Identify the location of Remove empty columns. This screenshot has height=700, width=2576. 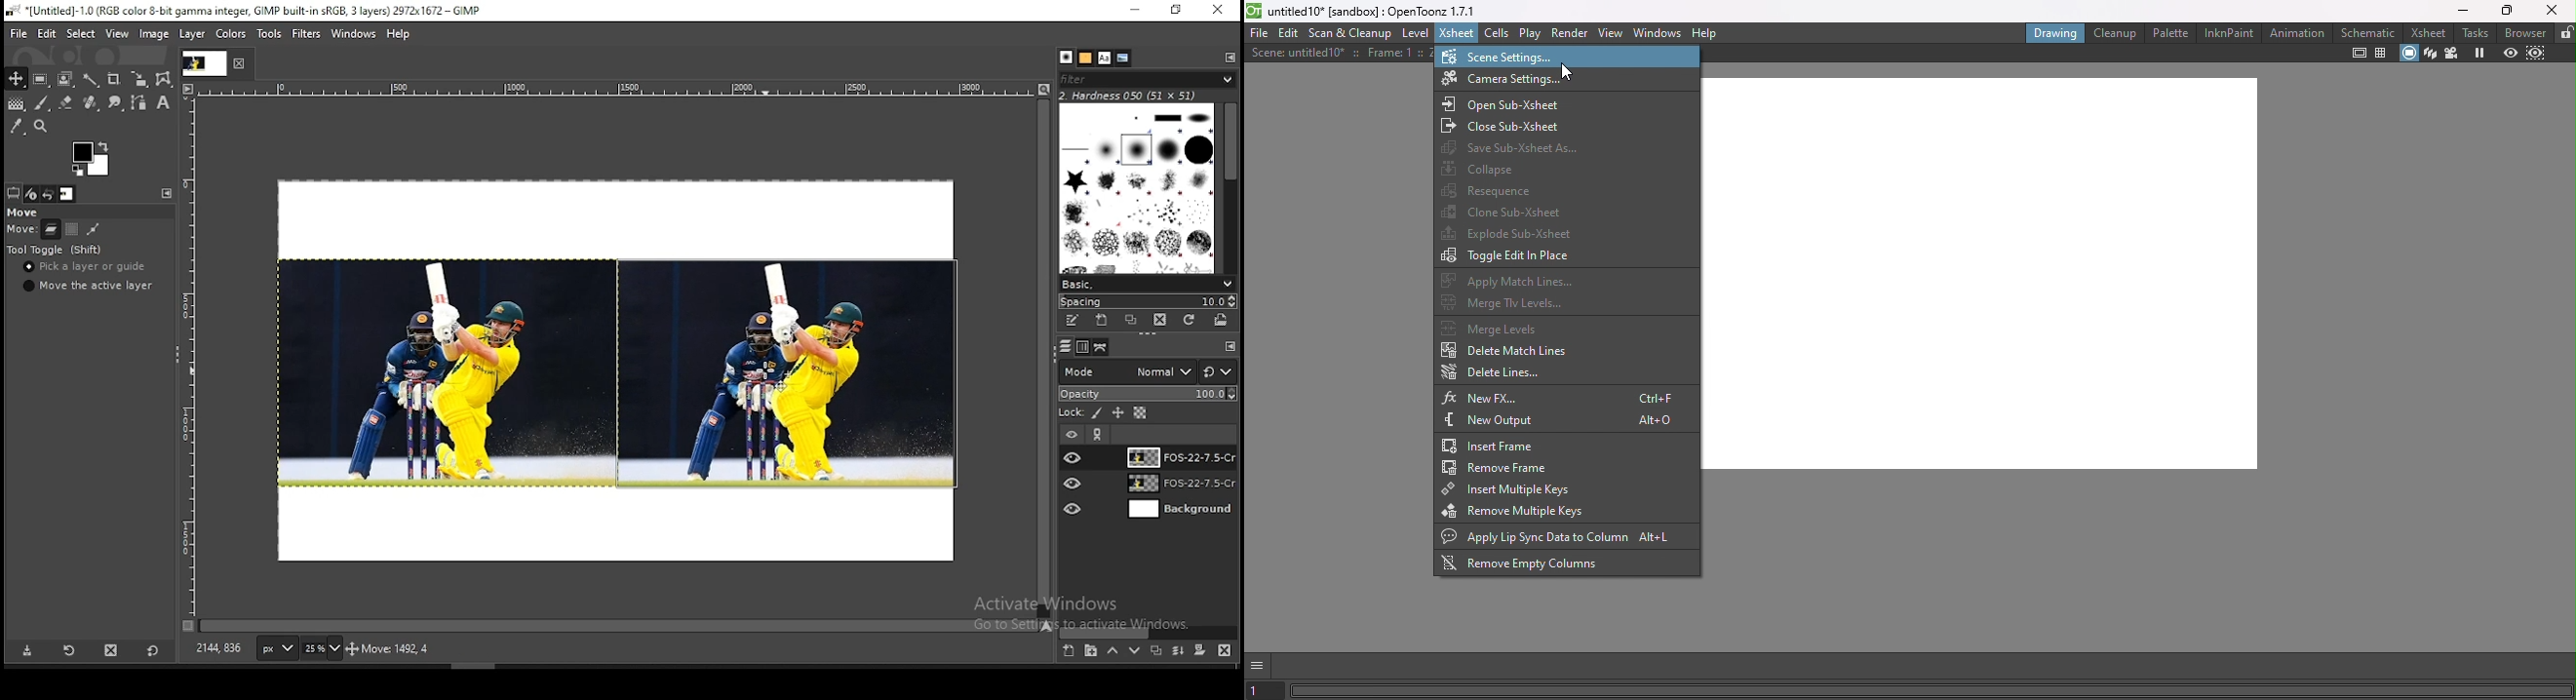
(1520, 564).